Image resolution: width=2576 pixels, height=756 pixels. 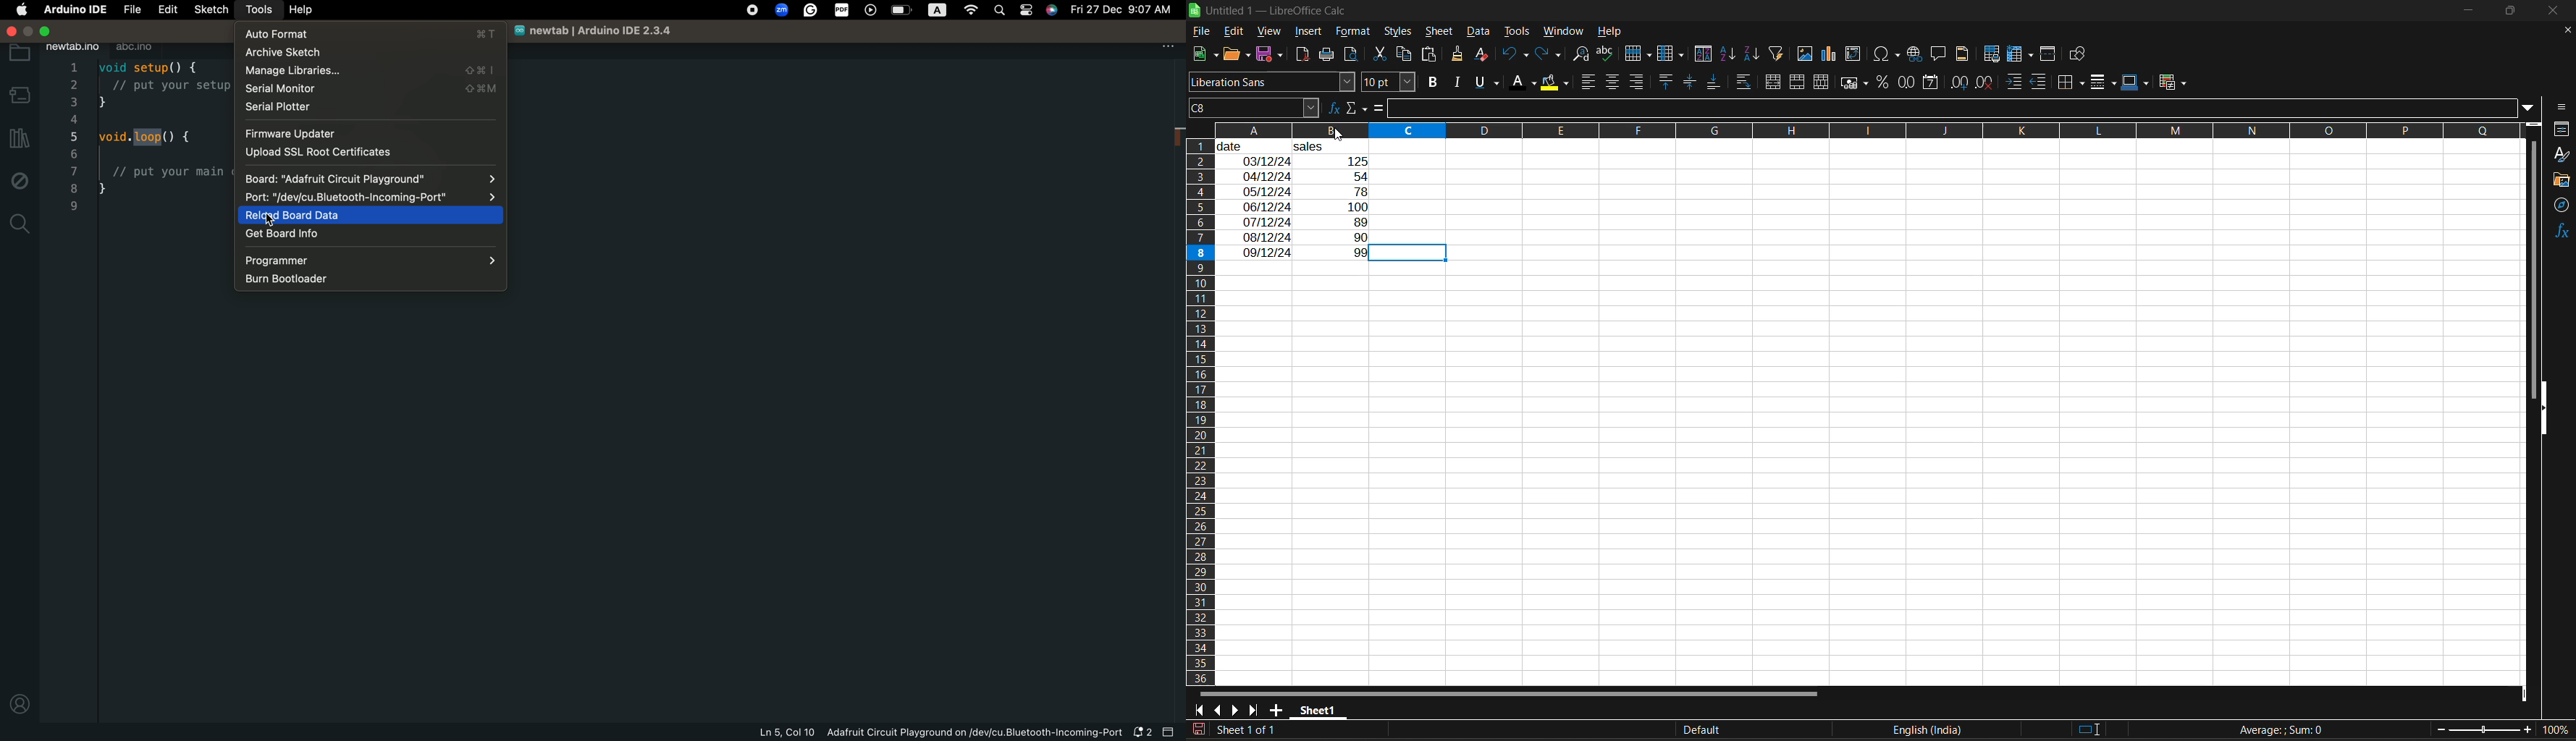 What do you see at coordinates (2485, 729) in the screenshot?
I see `zoom slider` at bounding box center [2485, 729].